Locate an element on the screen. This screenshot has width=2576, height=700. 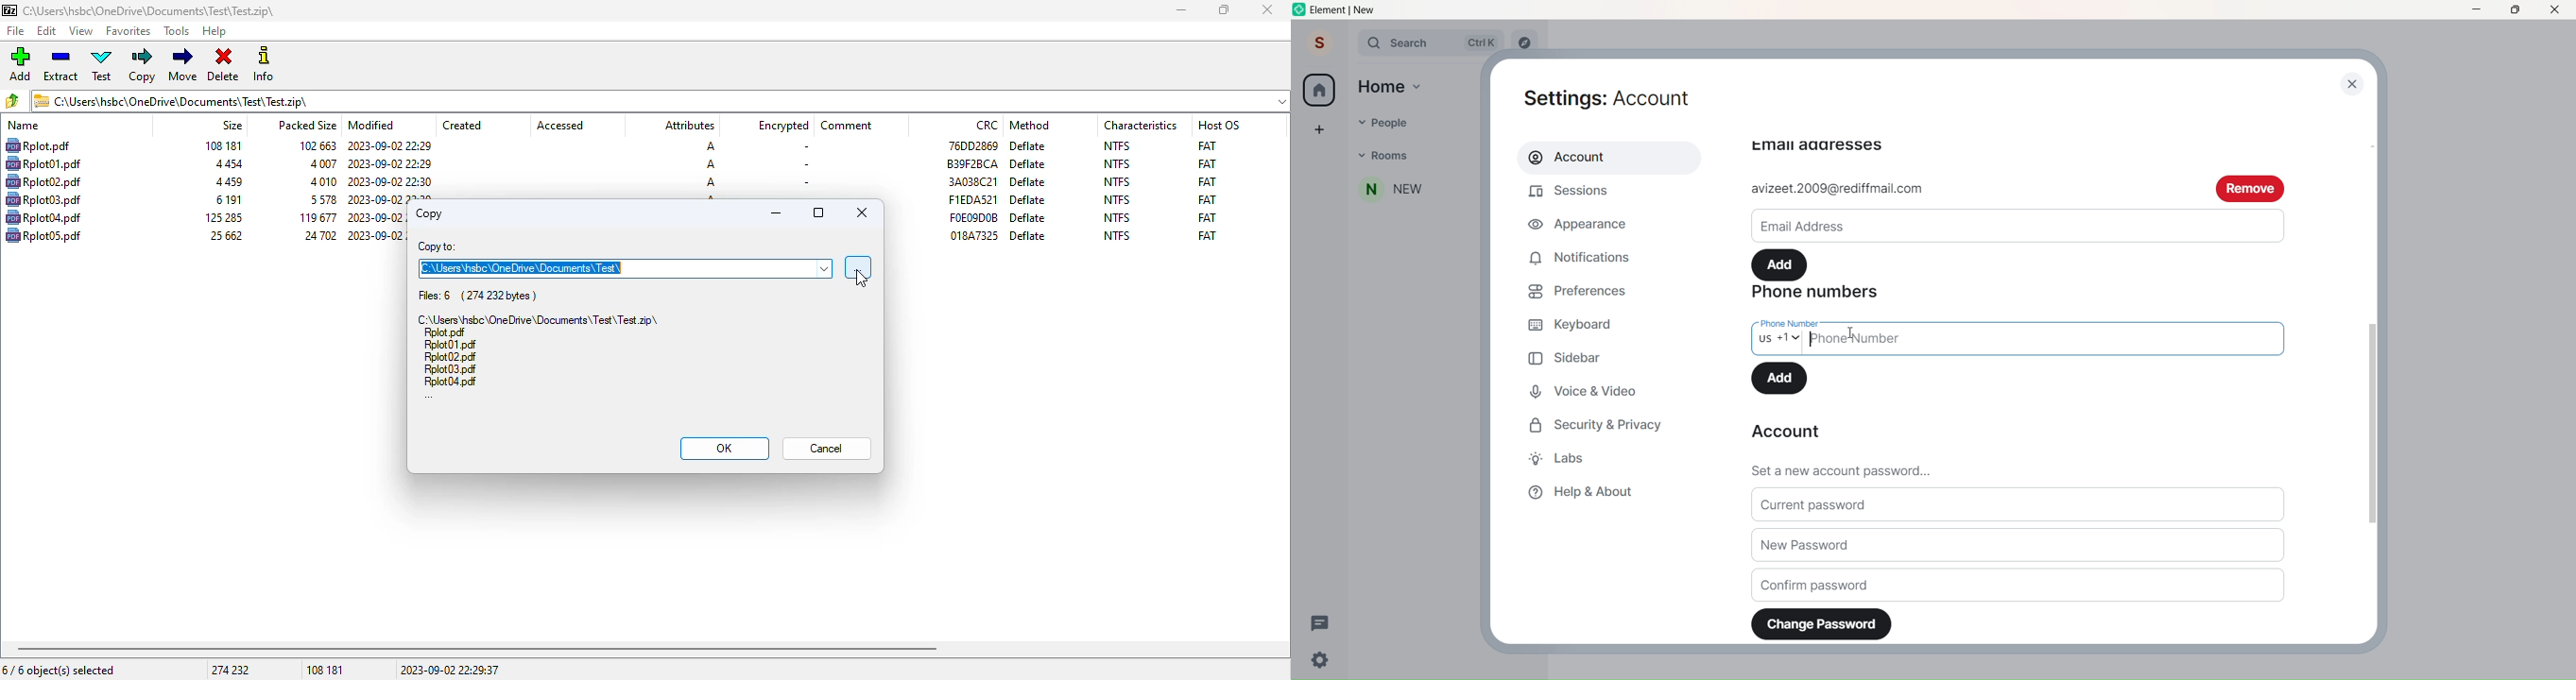
Security and Privacy is located at coordinates (1604, 424).